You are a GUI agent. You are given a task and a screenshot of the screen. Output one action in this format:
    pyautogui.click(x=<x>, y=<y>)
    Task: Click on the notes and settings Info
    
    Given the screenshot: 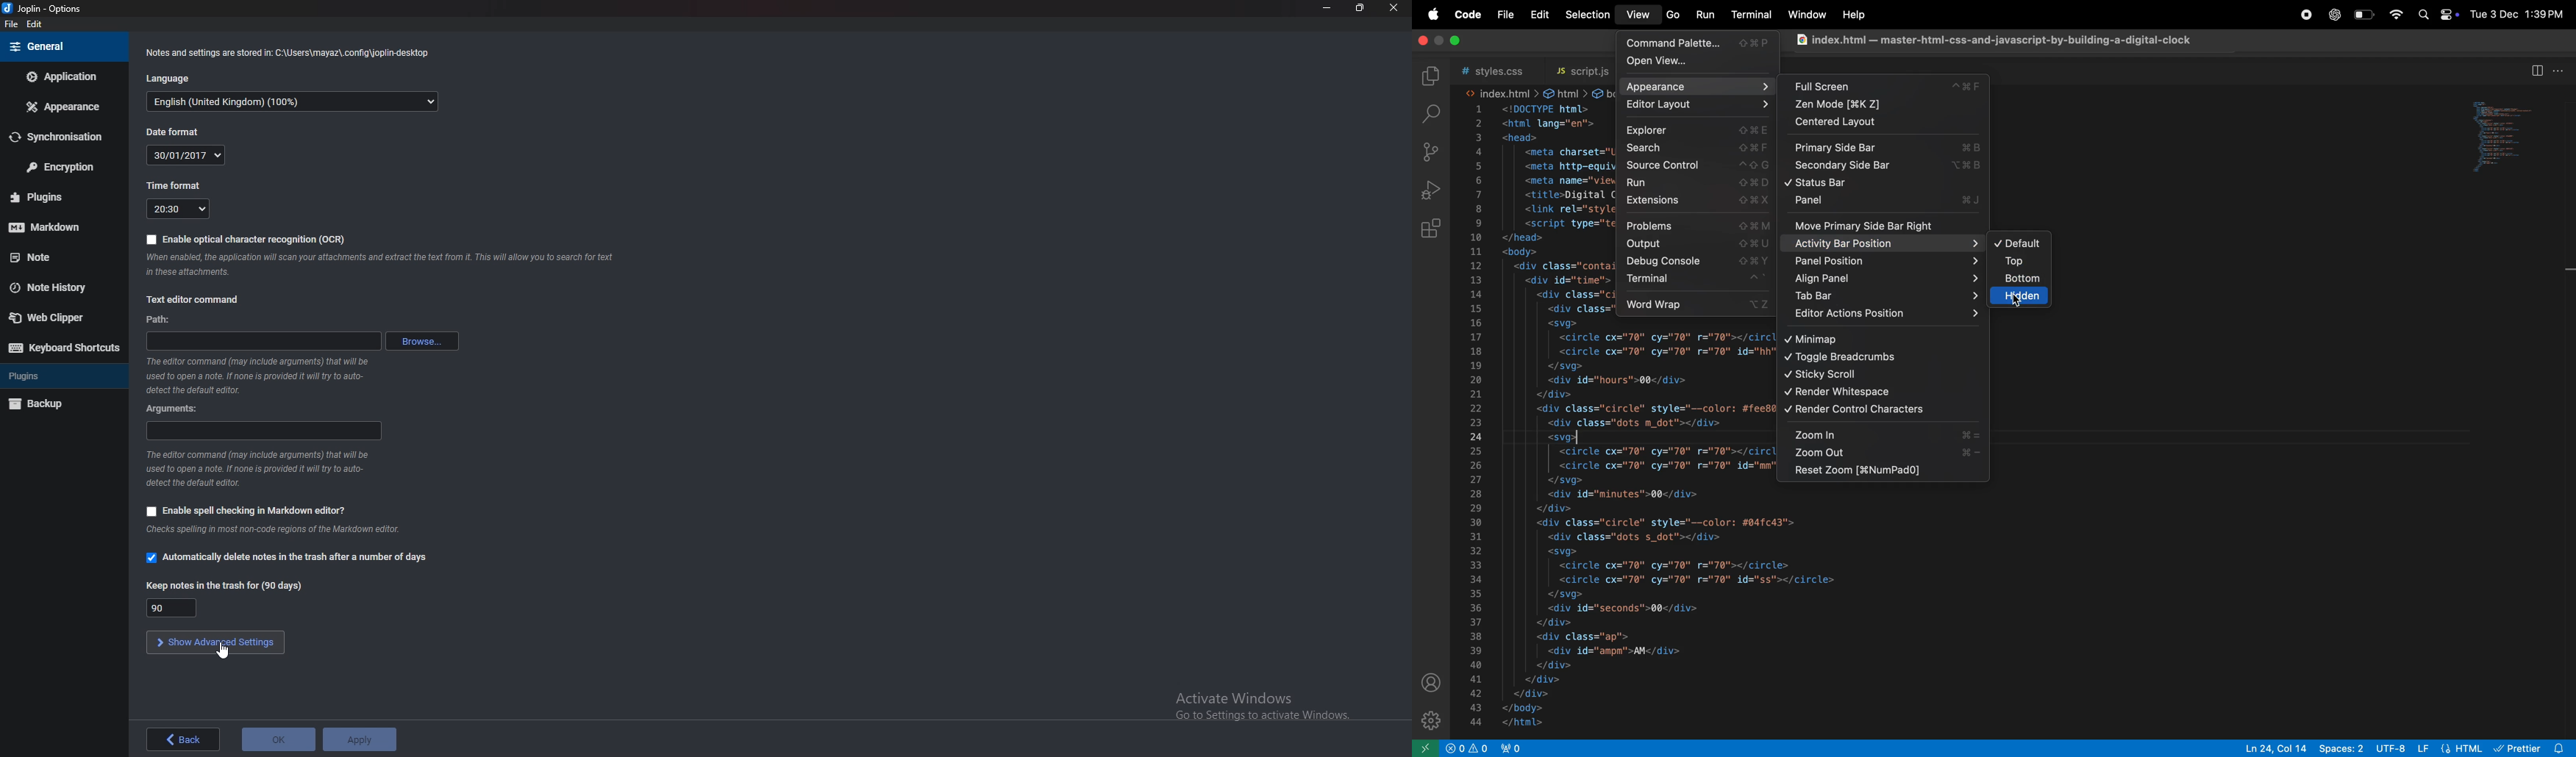 What is the action you would take?
    pyautogui.click(x=289, y=54)
    